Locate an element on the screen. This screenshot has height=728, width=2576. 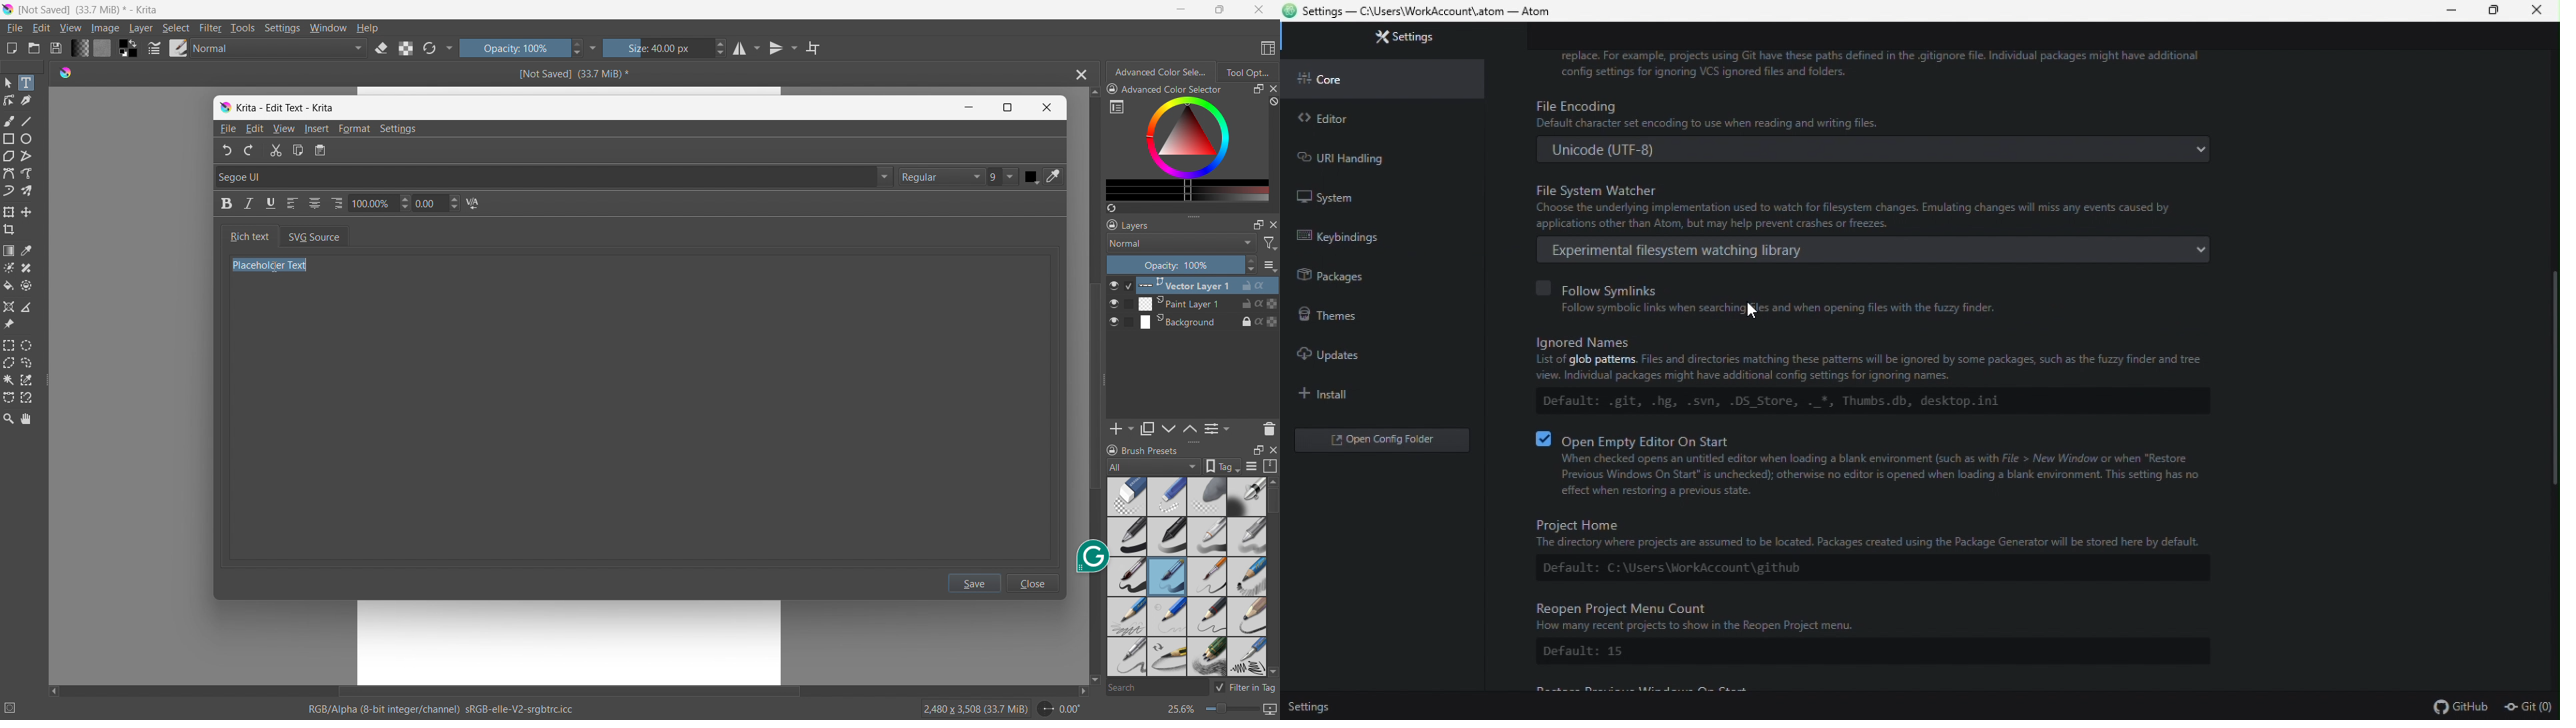
layer is located at coordinates (141, 28).